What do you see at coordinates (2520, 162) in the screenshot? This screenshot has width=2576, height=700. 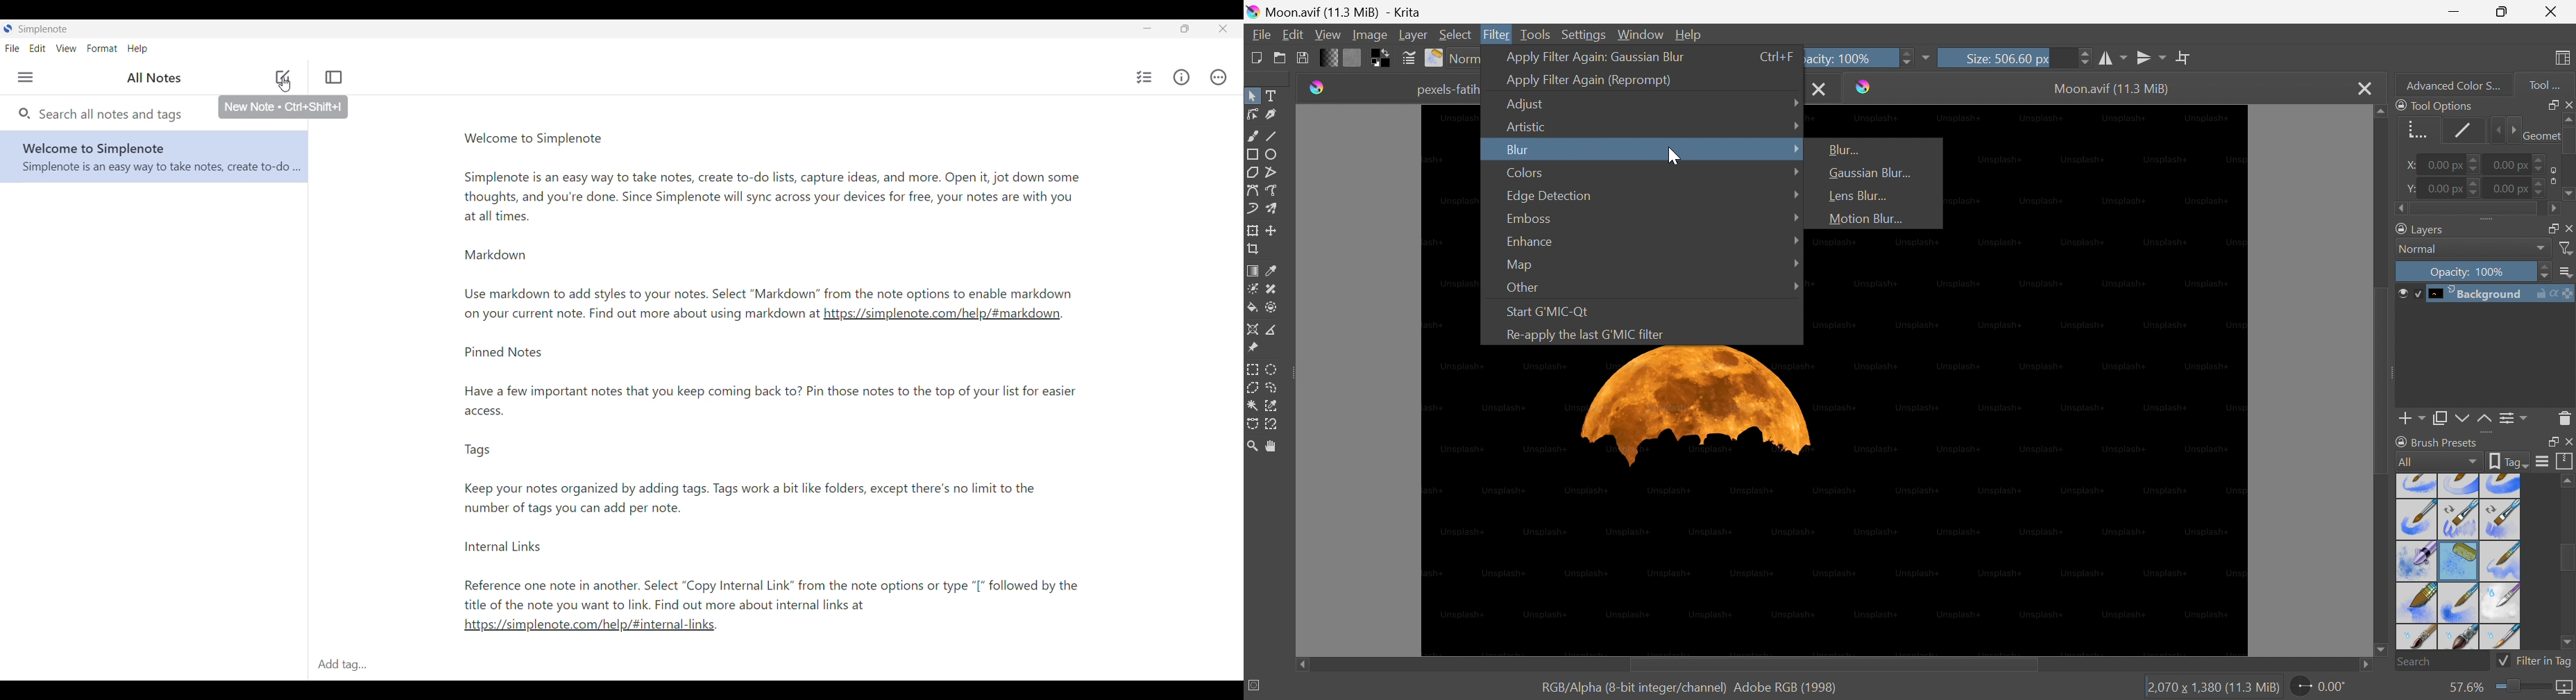 I see `0.00 px` at bounding box center [2520, 162].